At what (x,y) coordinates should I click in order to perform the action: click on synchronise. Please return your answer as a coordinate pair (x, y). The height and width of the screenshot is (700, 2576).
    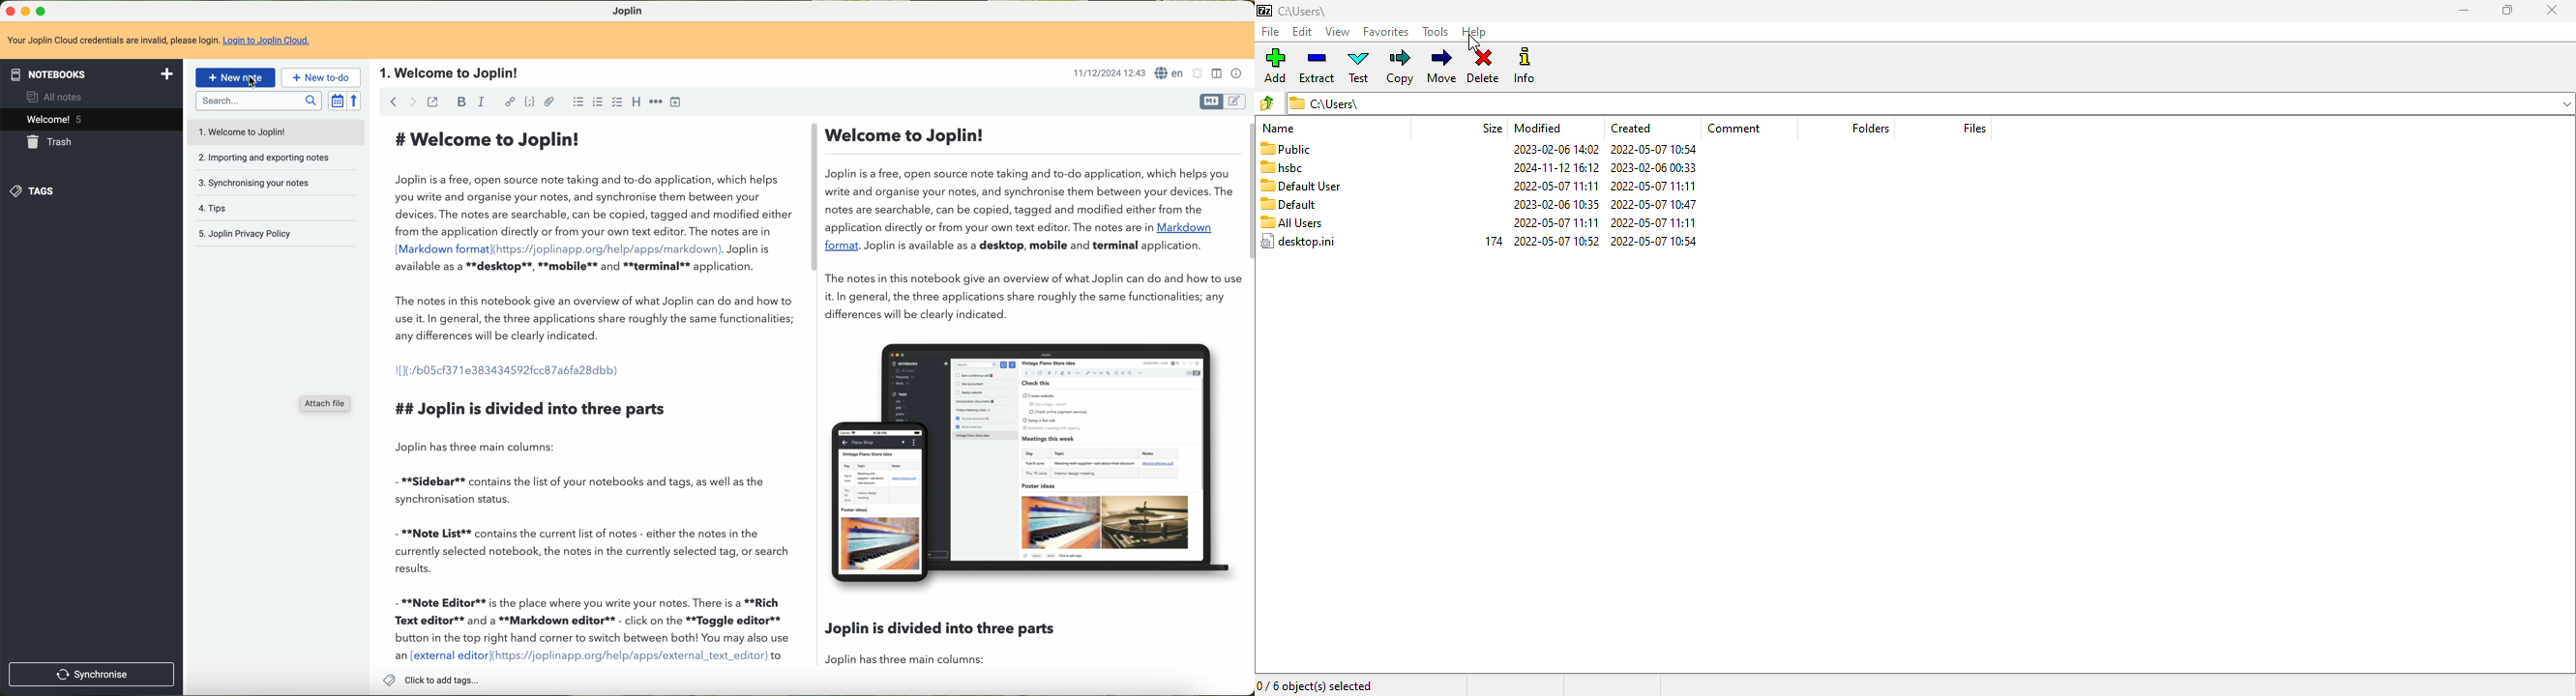
    Looking at the image, I should click on (91, 675).